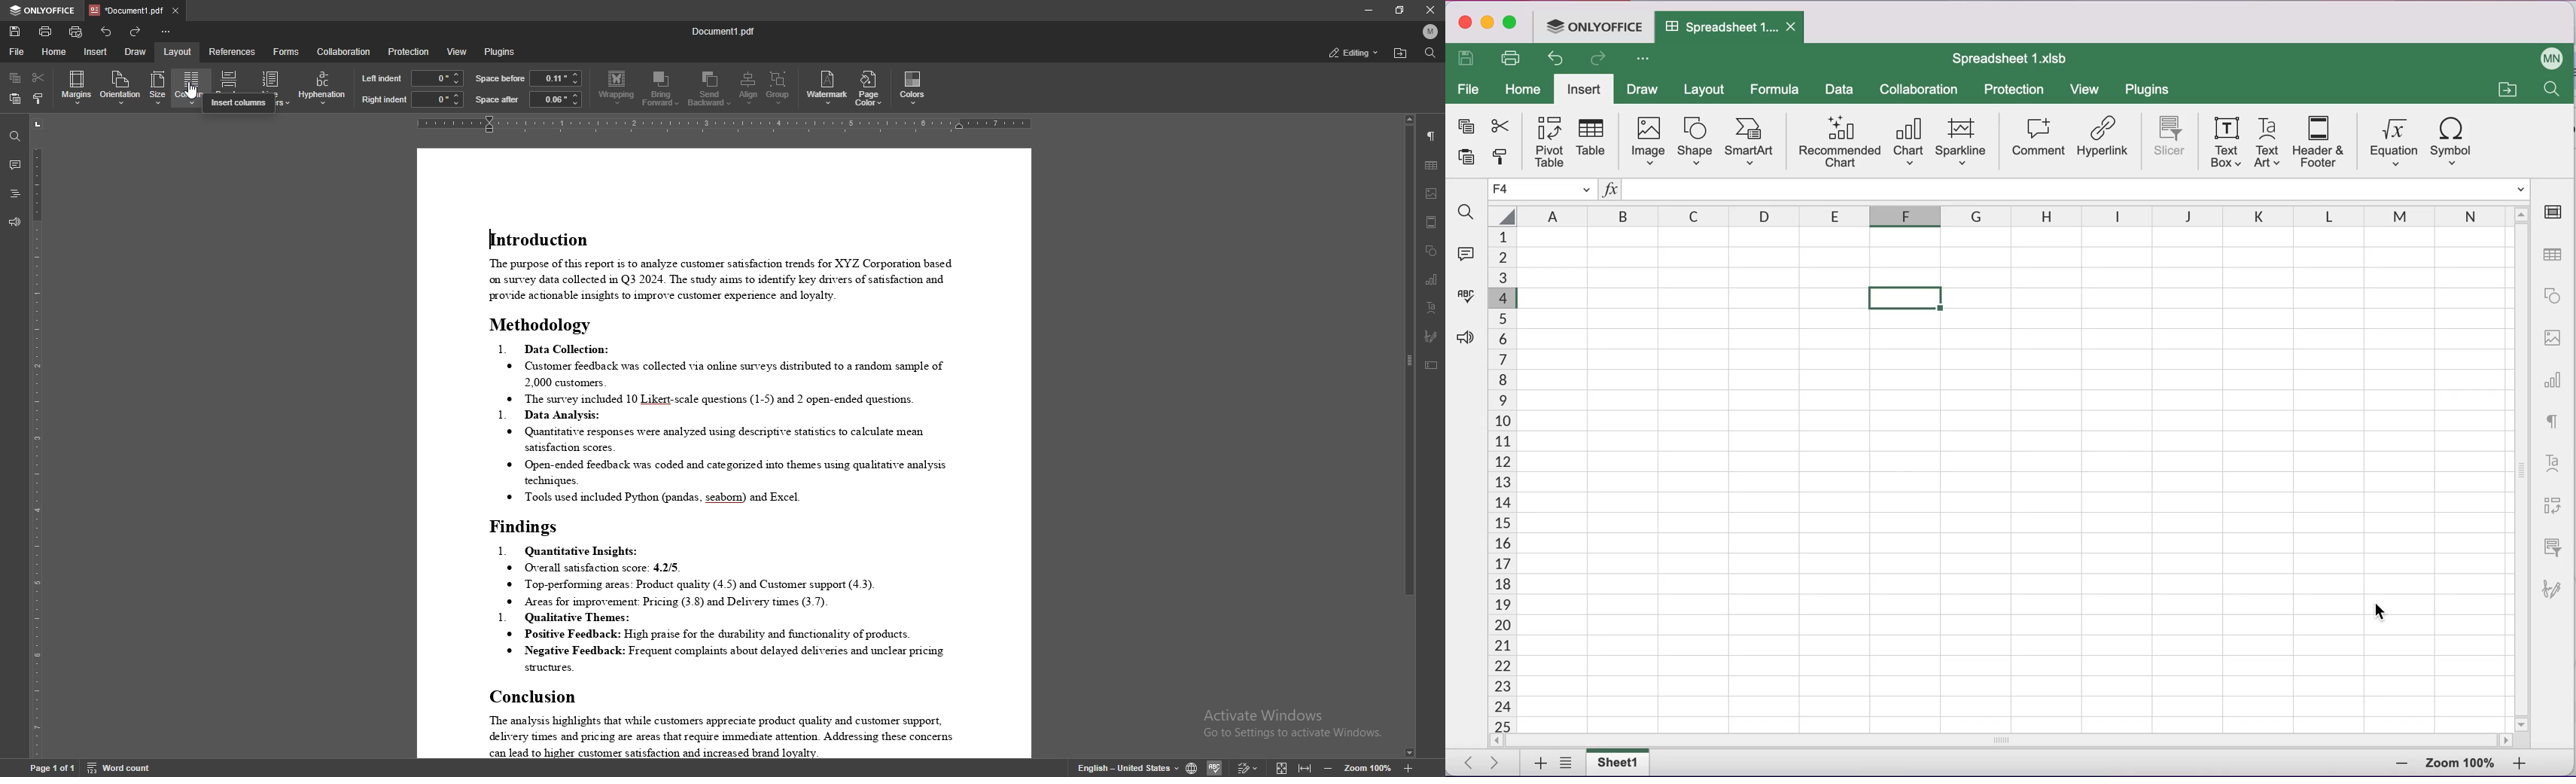 This screenshot has width=2576, height=784. I want to click on paste, so click(16, 99).